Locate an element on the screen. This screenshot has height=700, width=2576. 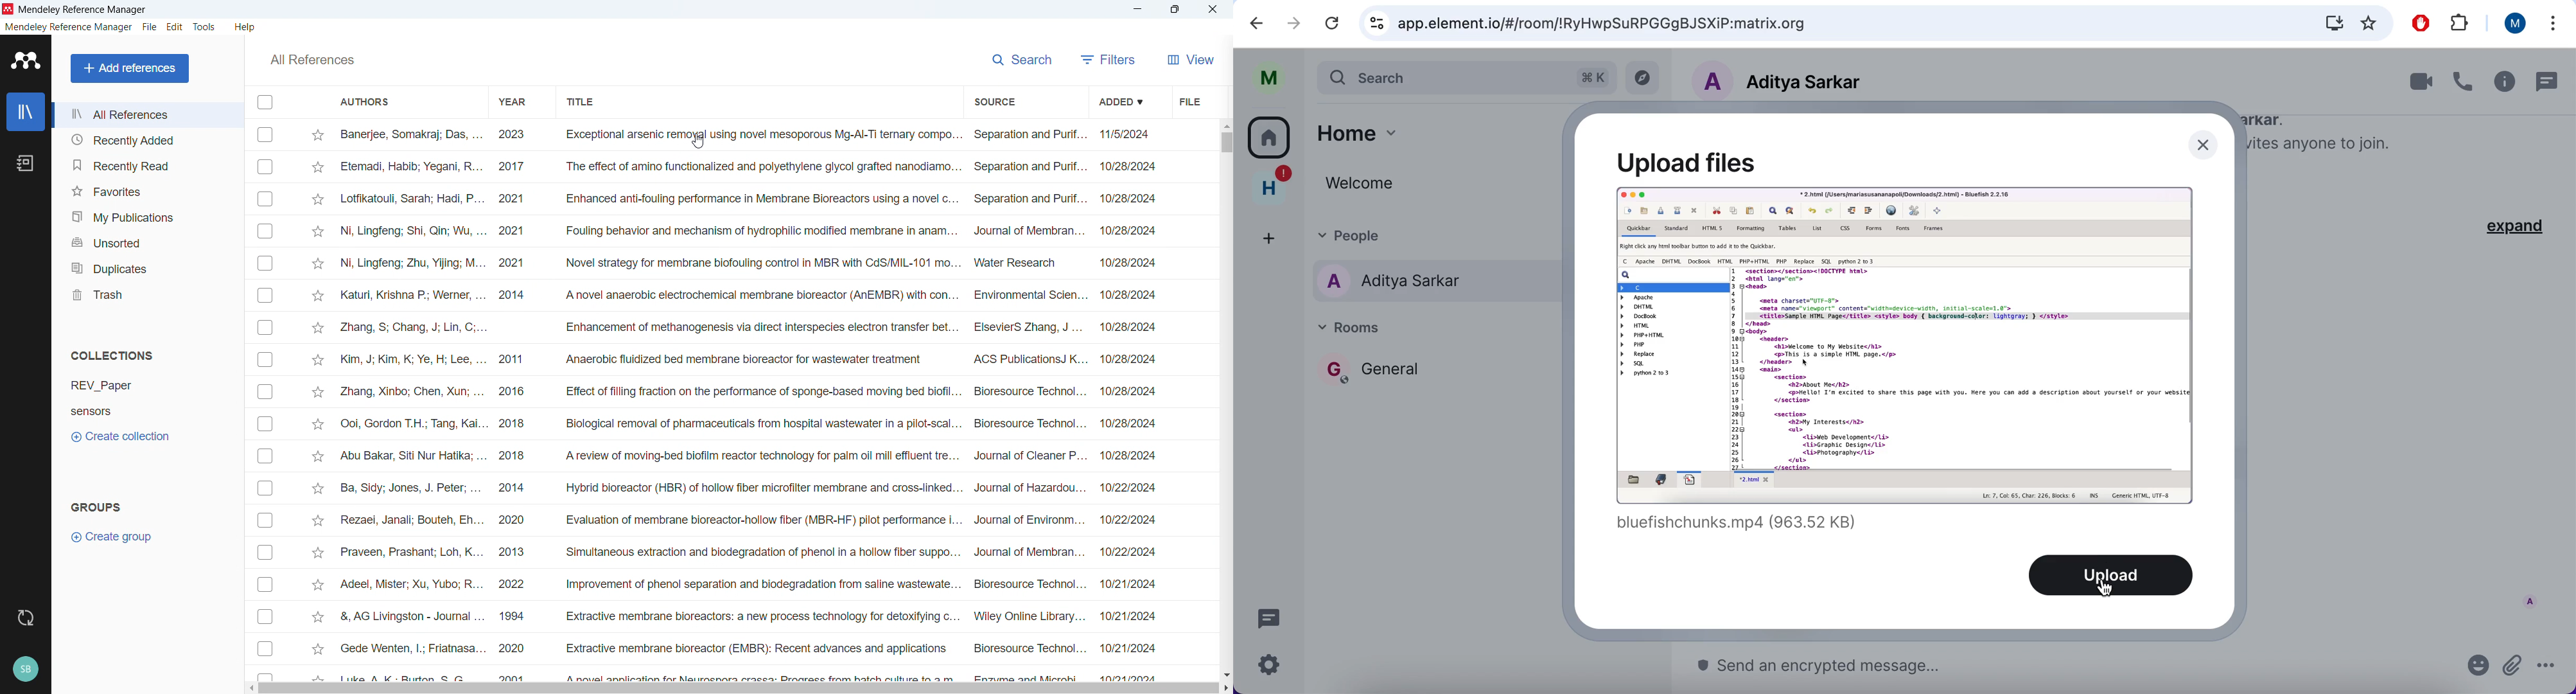
10/28/2024 is located at coordinates (1130, 168).